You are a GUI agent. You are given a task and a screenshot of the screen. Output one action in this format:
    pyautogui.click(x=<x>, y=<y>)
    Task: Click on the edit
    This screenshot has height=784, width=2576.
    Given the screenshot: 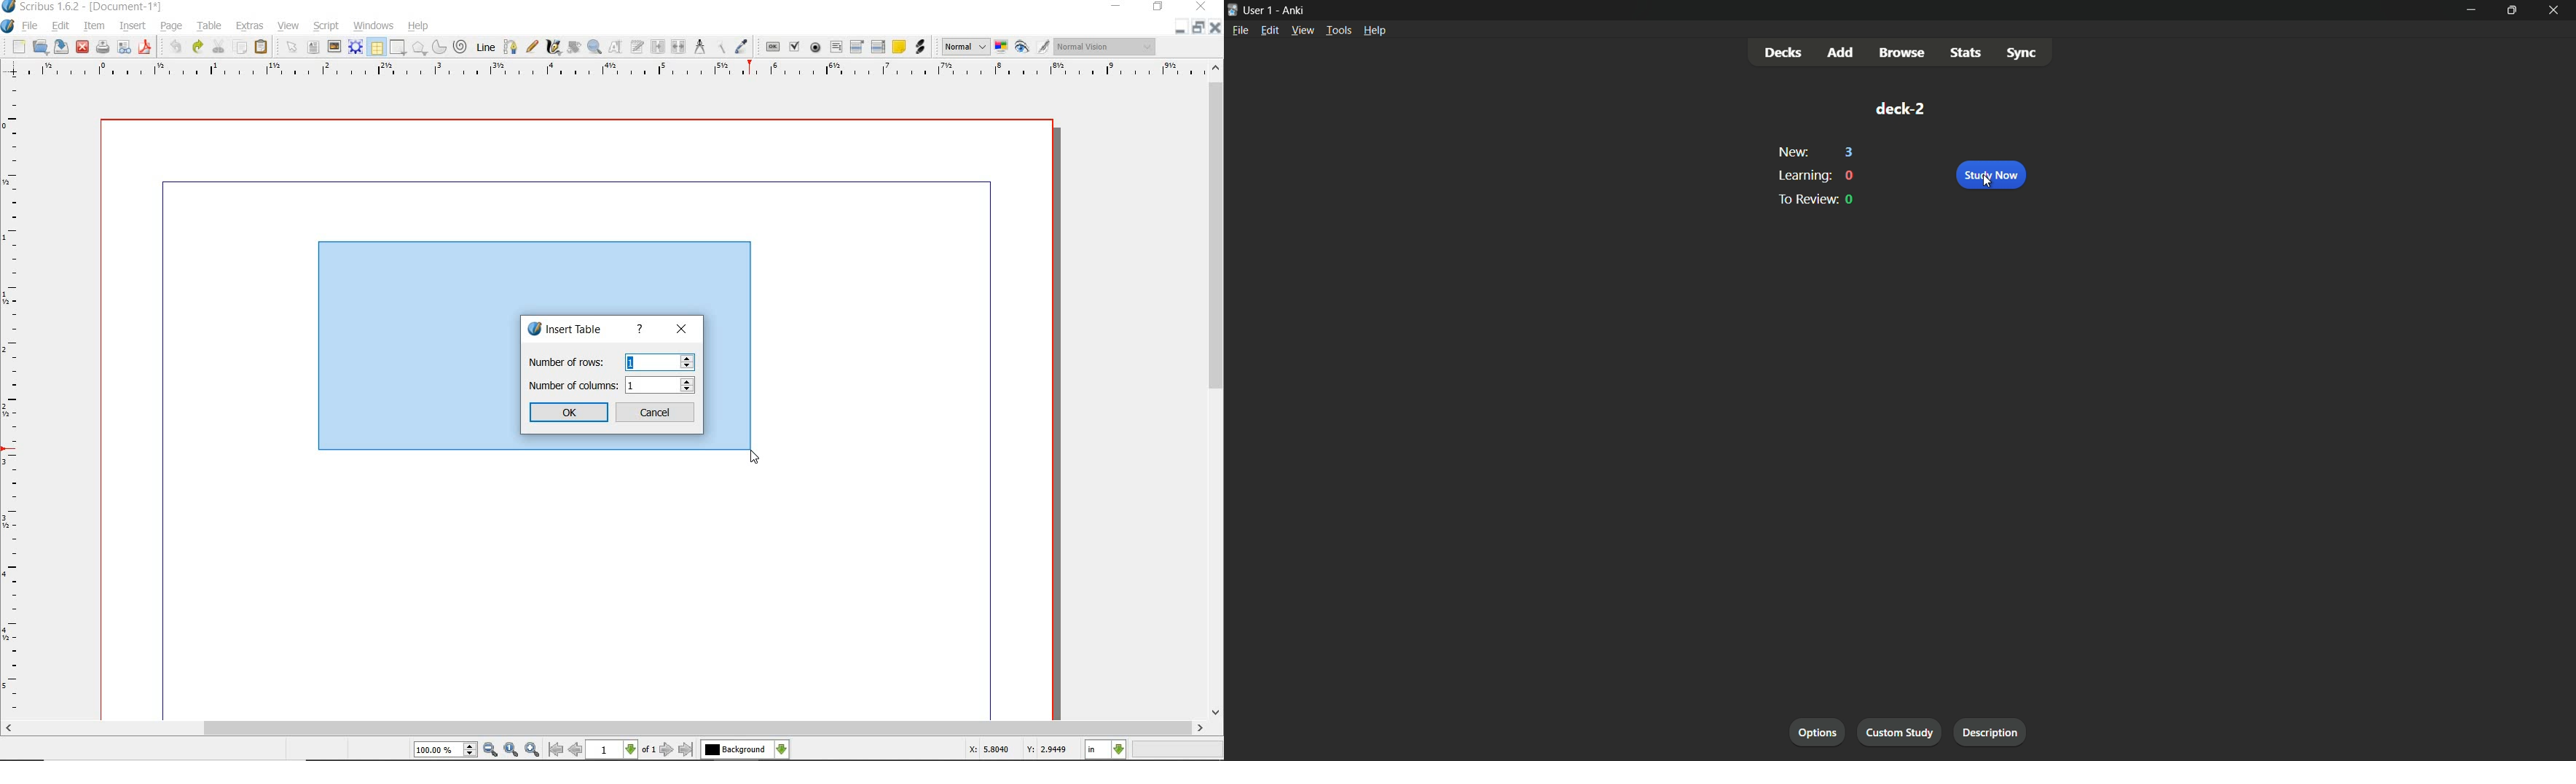 What is the action you would take?
    pyautogui.click(x=59, y=26)
    